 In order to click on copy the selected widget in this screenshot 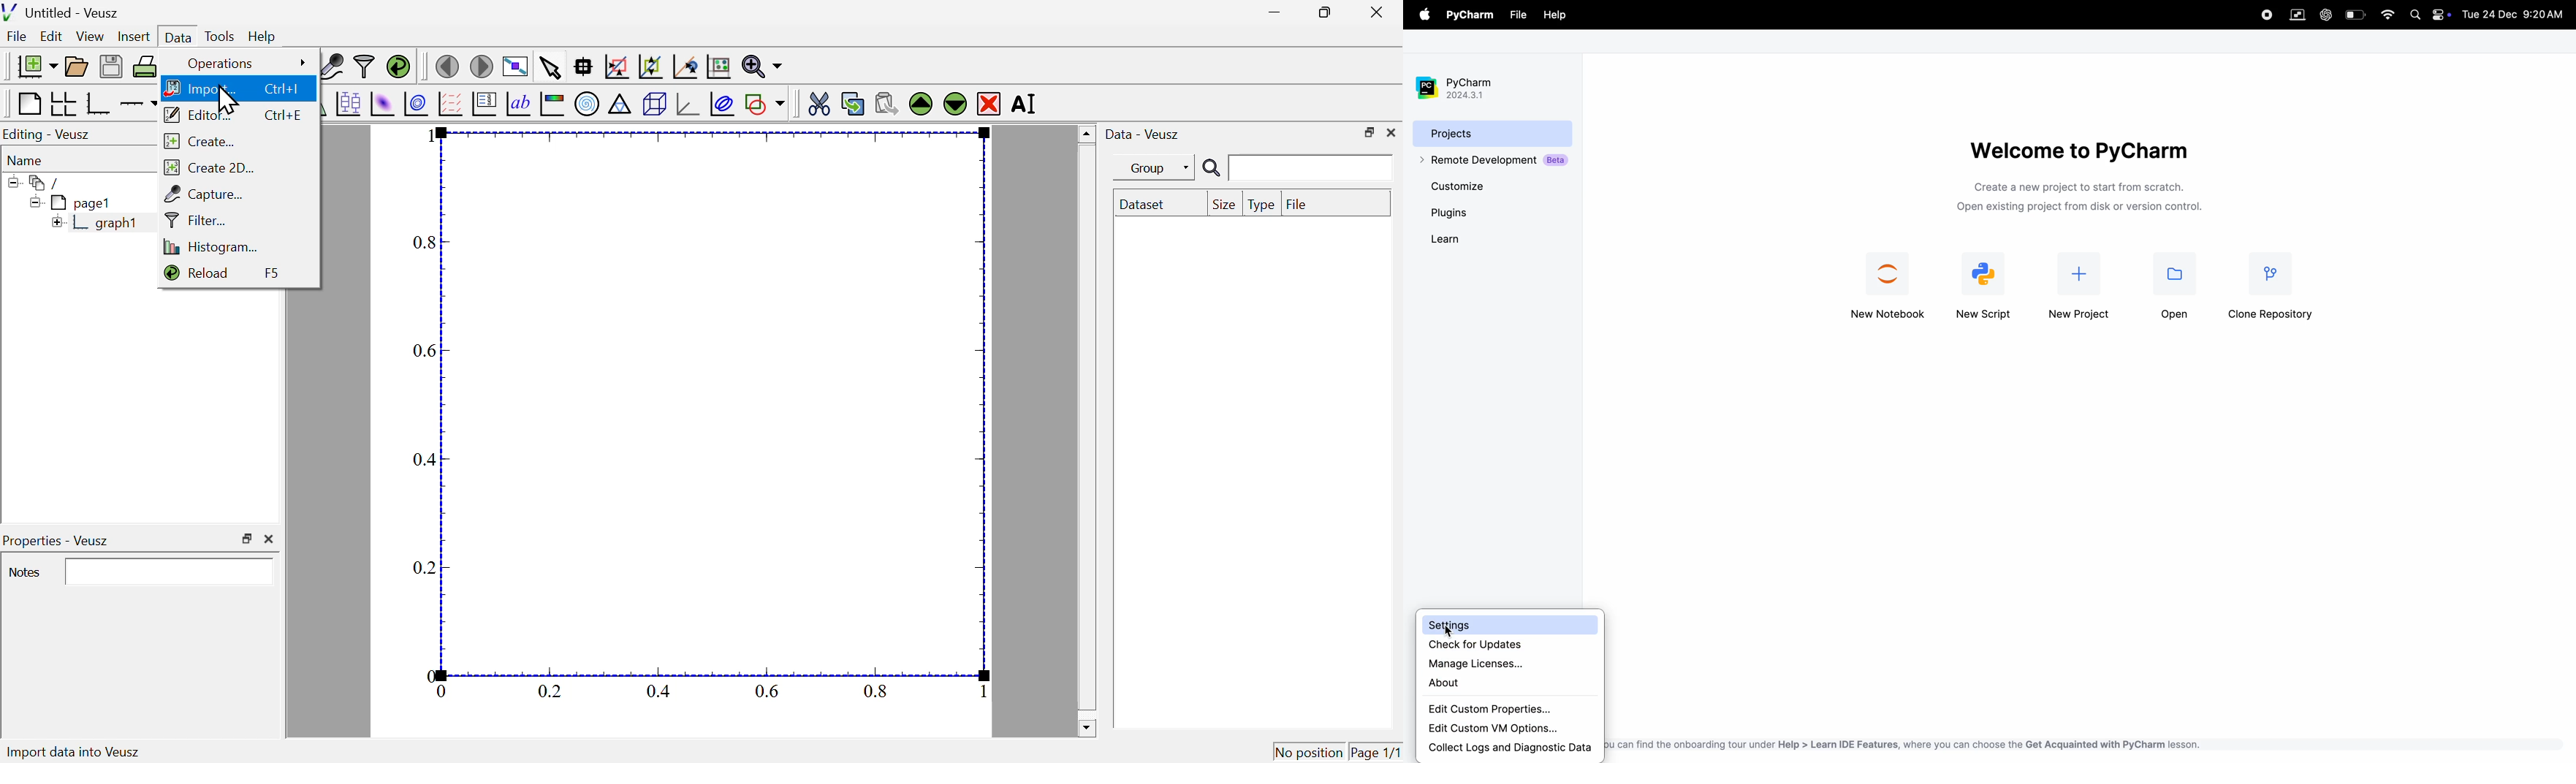, I will do `click(853, 102)`.